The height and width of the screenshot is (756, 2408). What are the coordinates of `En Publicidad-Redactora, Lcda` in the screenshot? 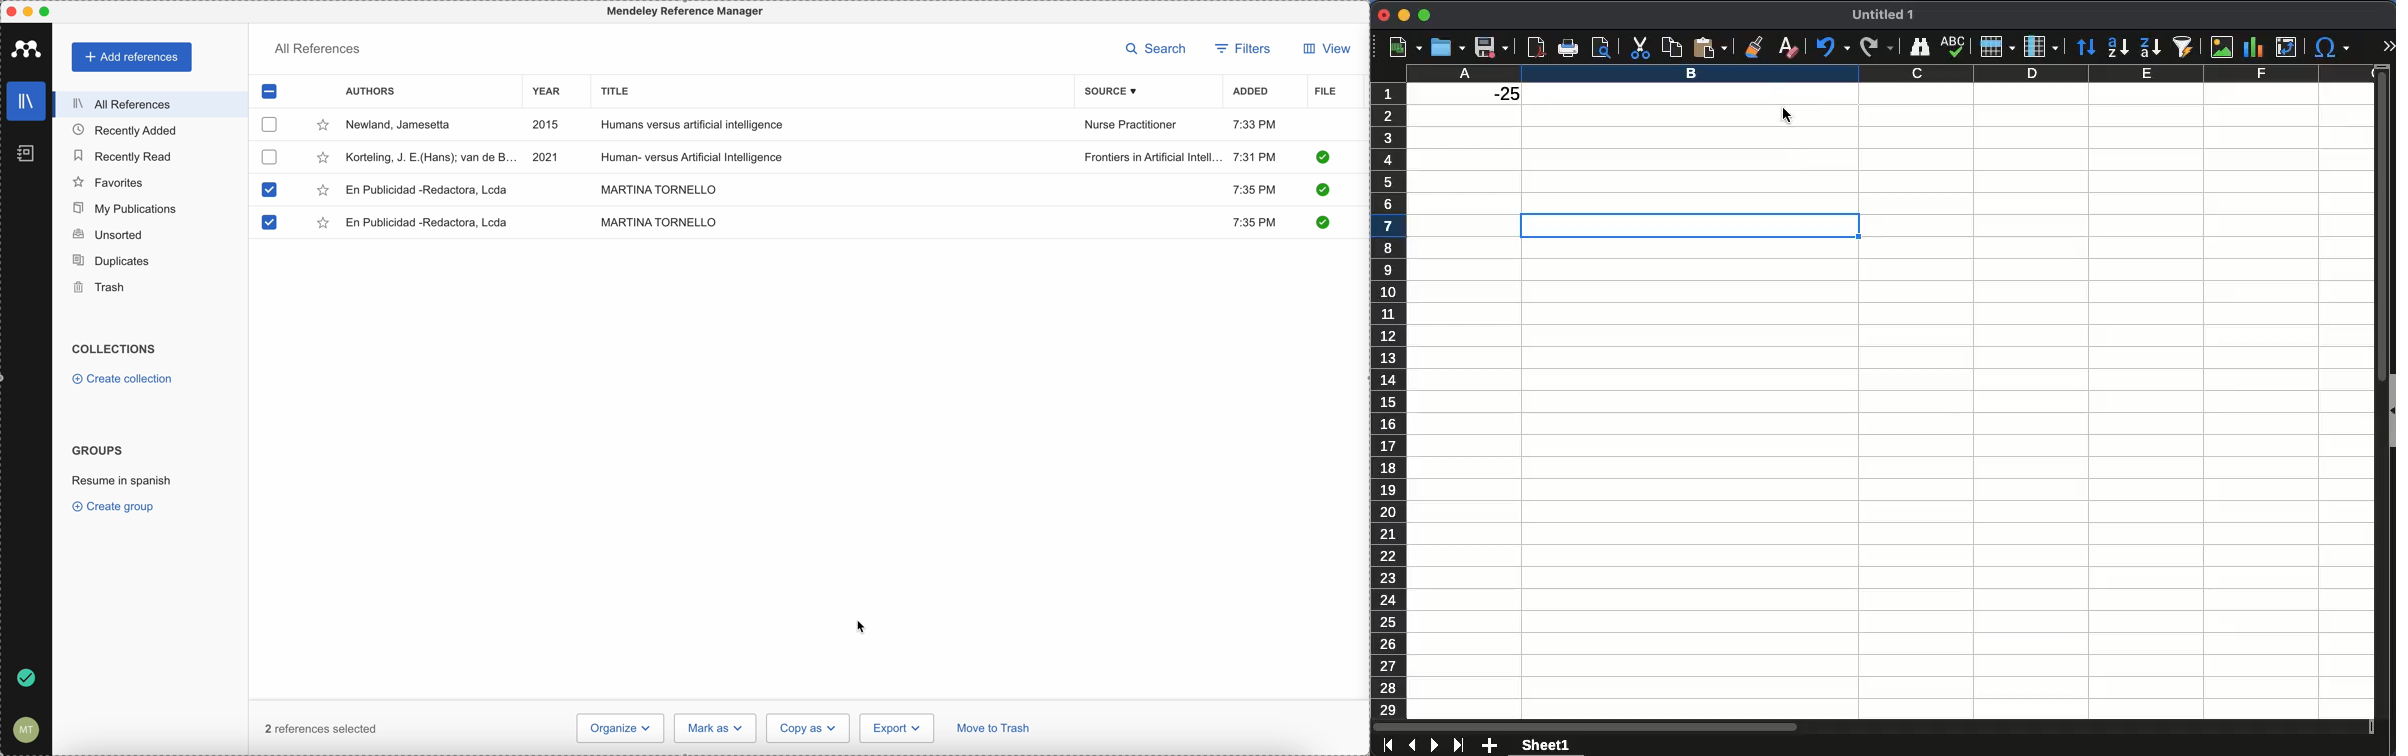 It's located at (427, 190).